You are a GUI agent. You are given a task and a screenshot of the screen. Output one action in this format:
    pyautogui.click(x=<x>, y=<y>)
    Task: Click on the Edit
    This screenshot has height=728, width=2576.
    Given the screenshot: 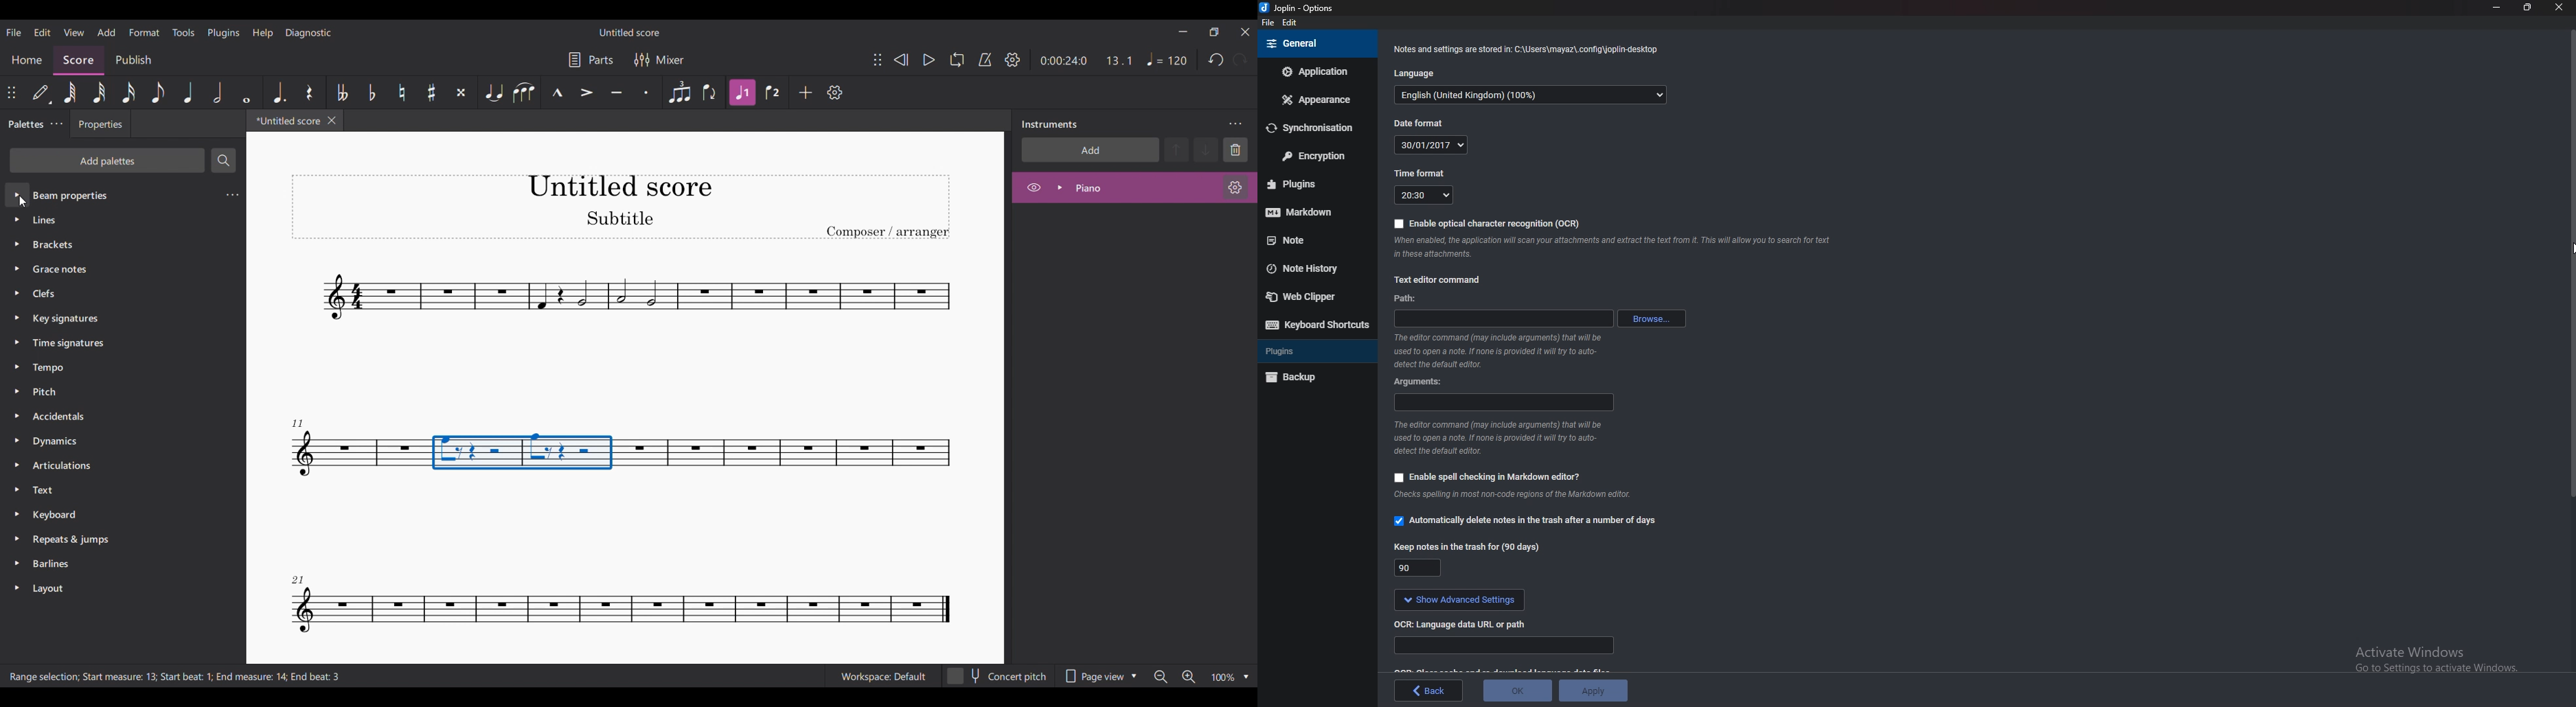 What is the action you would take?
    pyautogui.click(x=1290, y=23)
    